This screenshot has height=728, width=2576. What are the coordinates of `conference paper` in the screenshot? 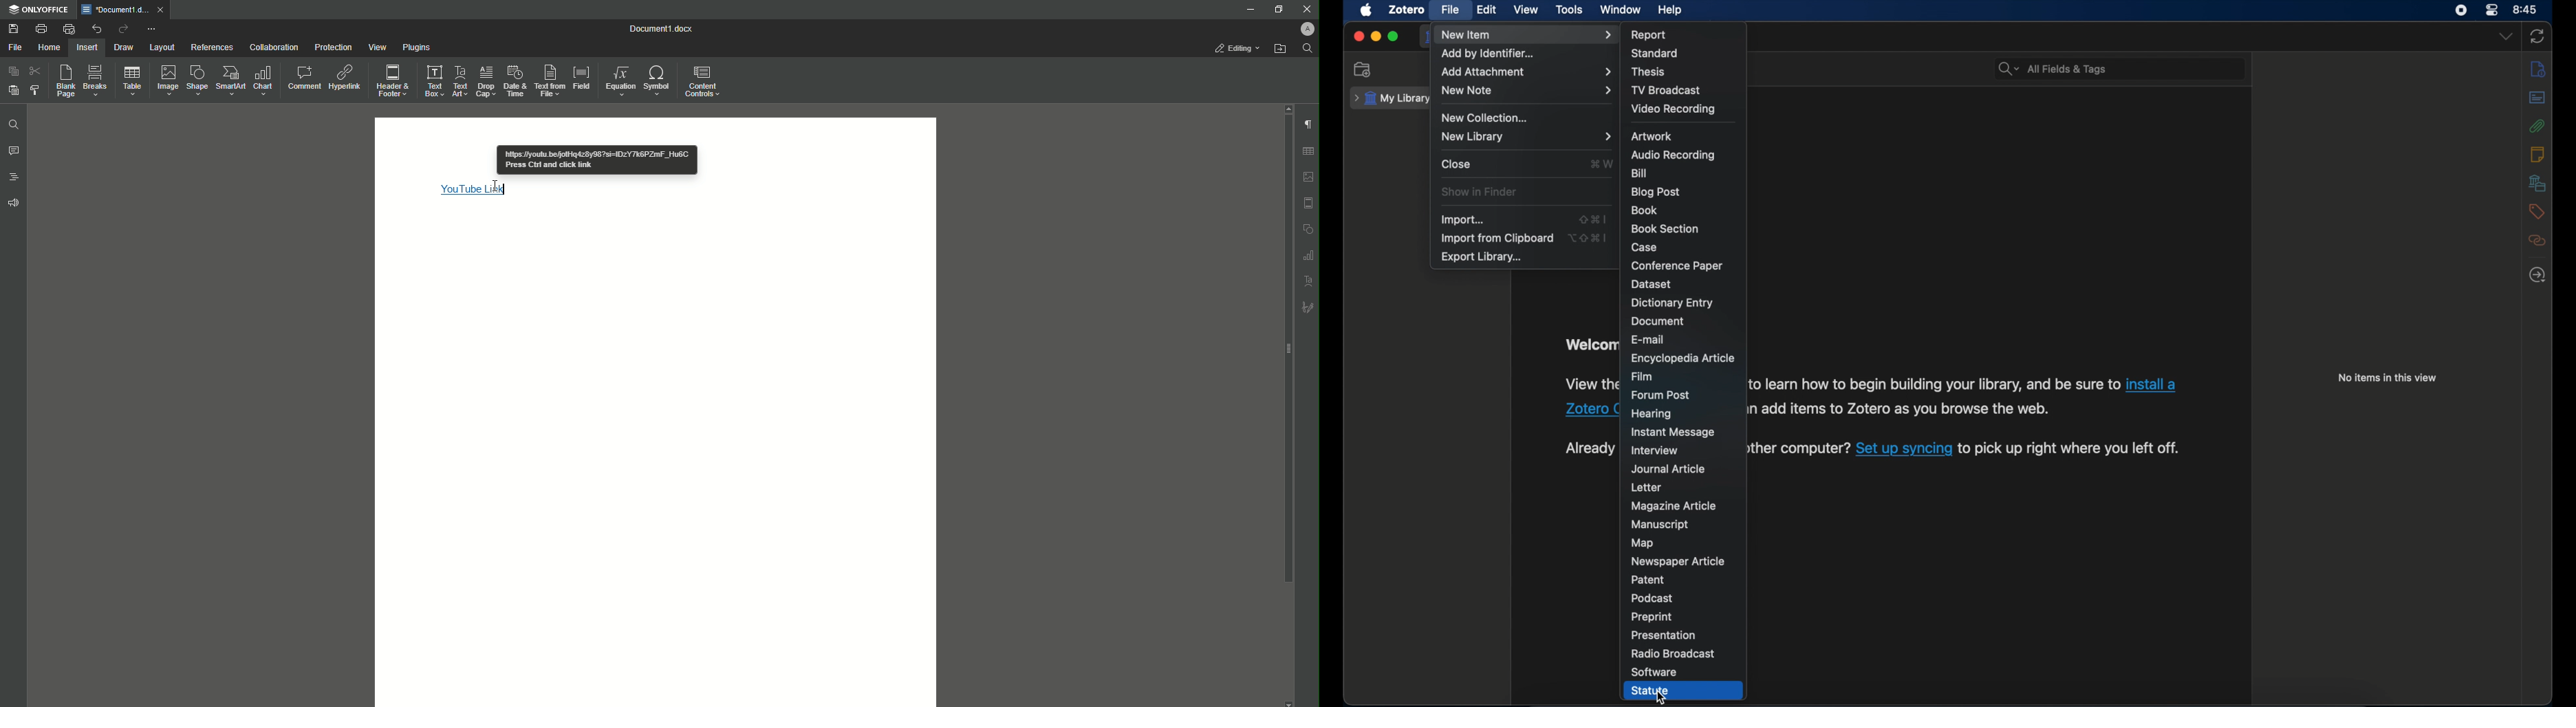 It's located at (1677, 266).